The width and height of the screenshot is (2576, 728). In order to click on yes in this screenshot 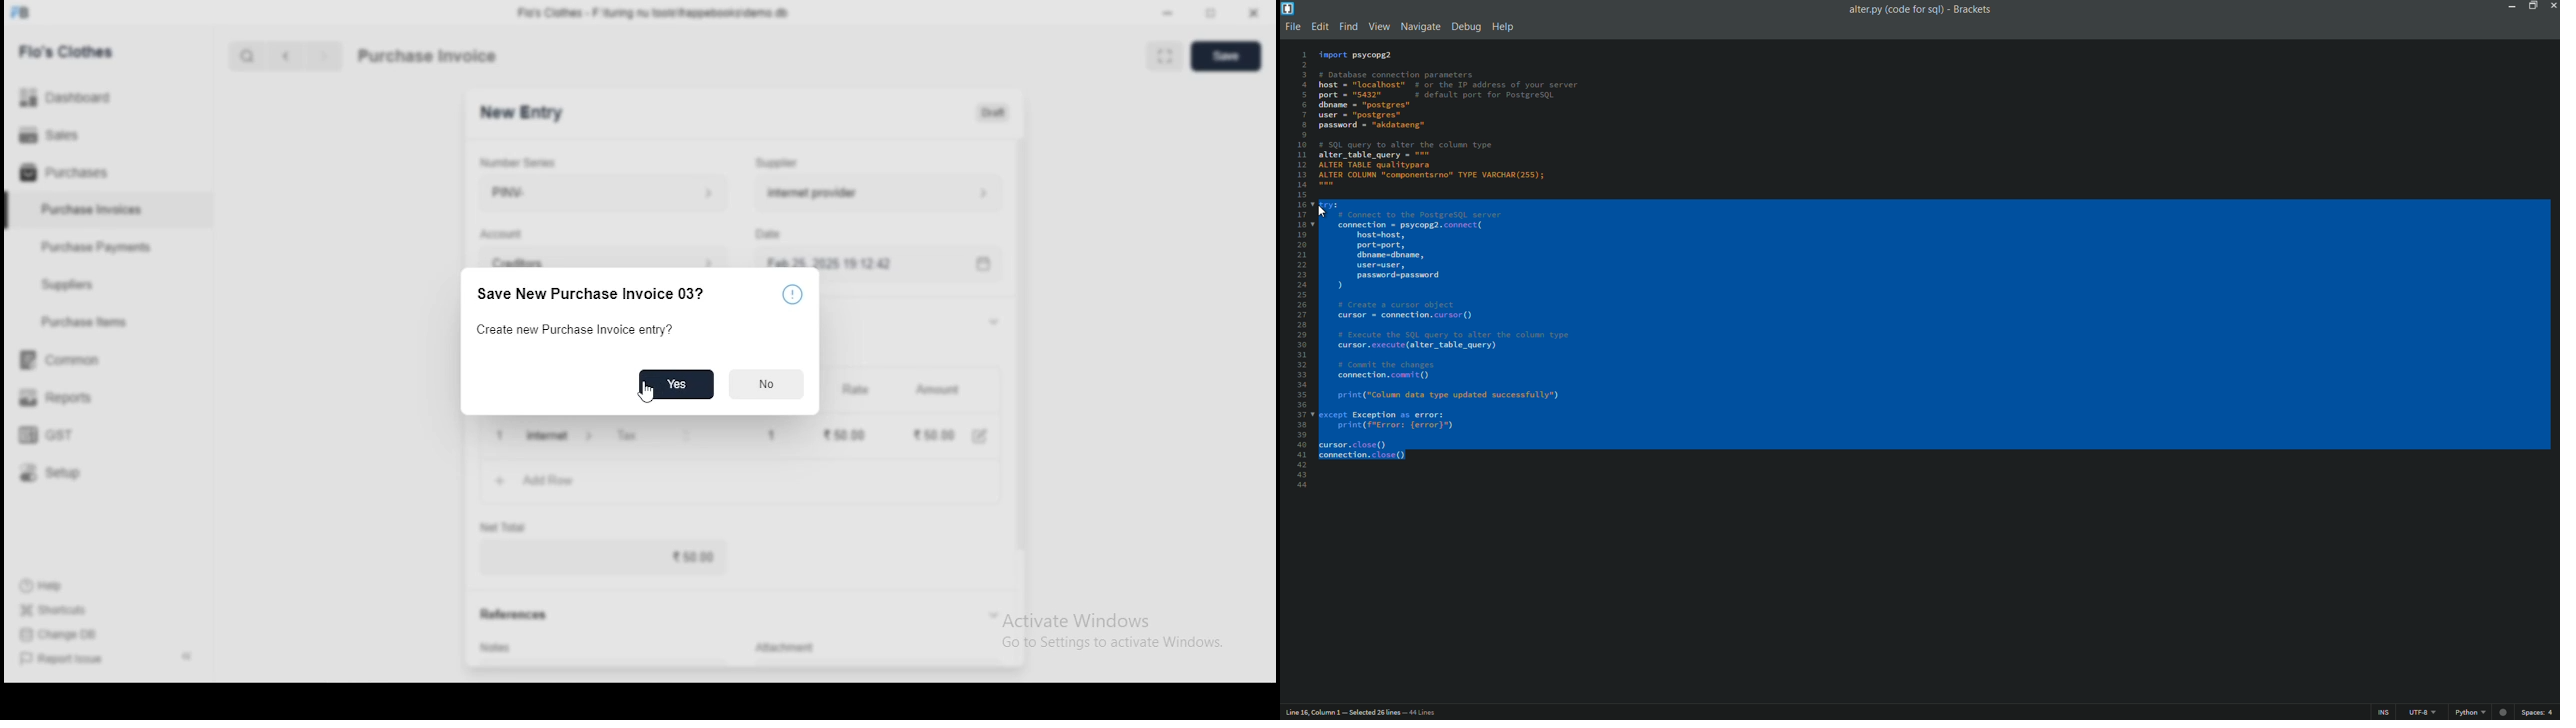, I will do `click(676, 385)`.